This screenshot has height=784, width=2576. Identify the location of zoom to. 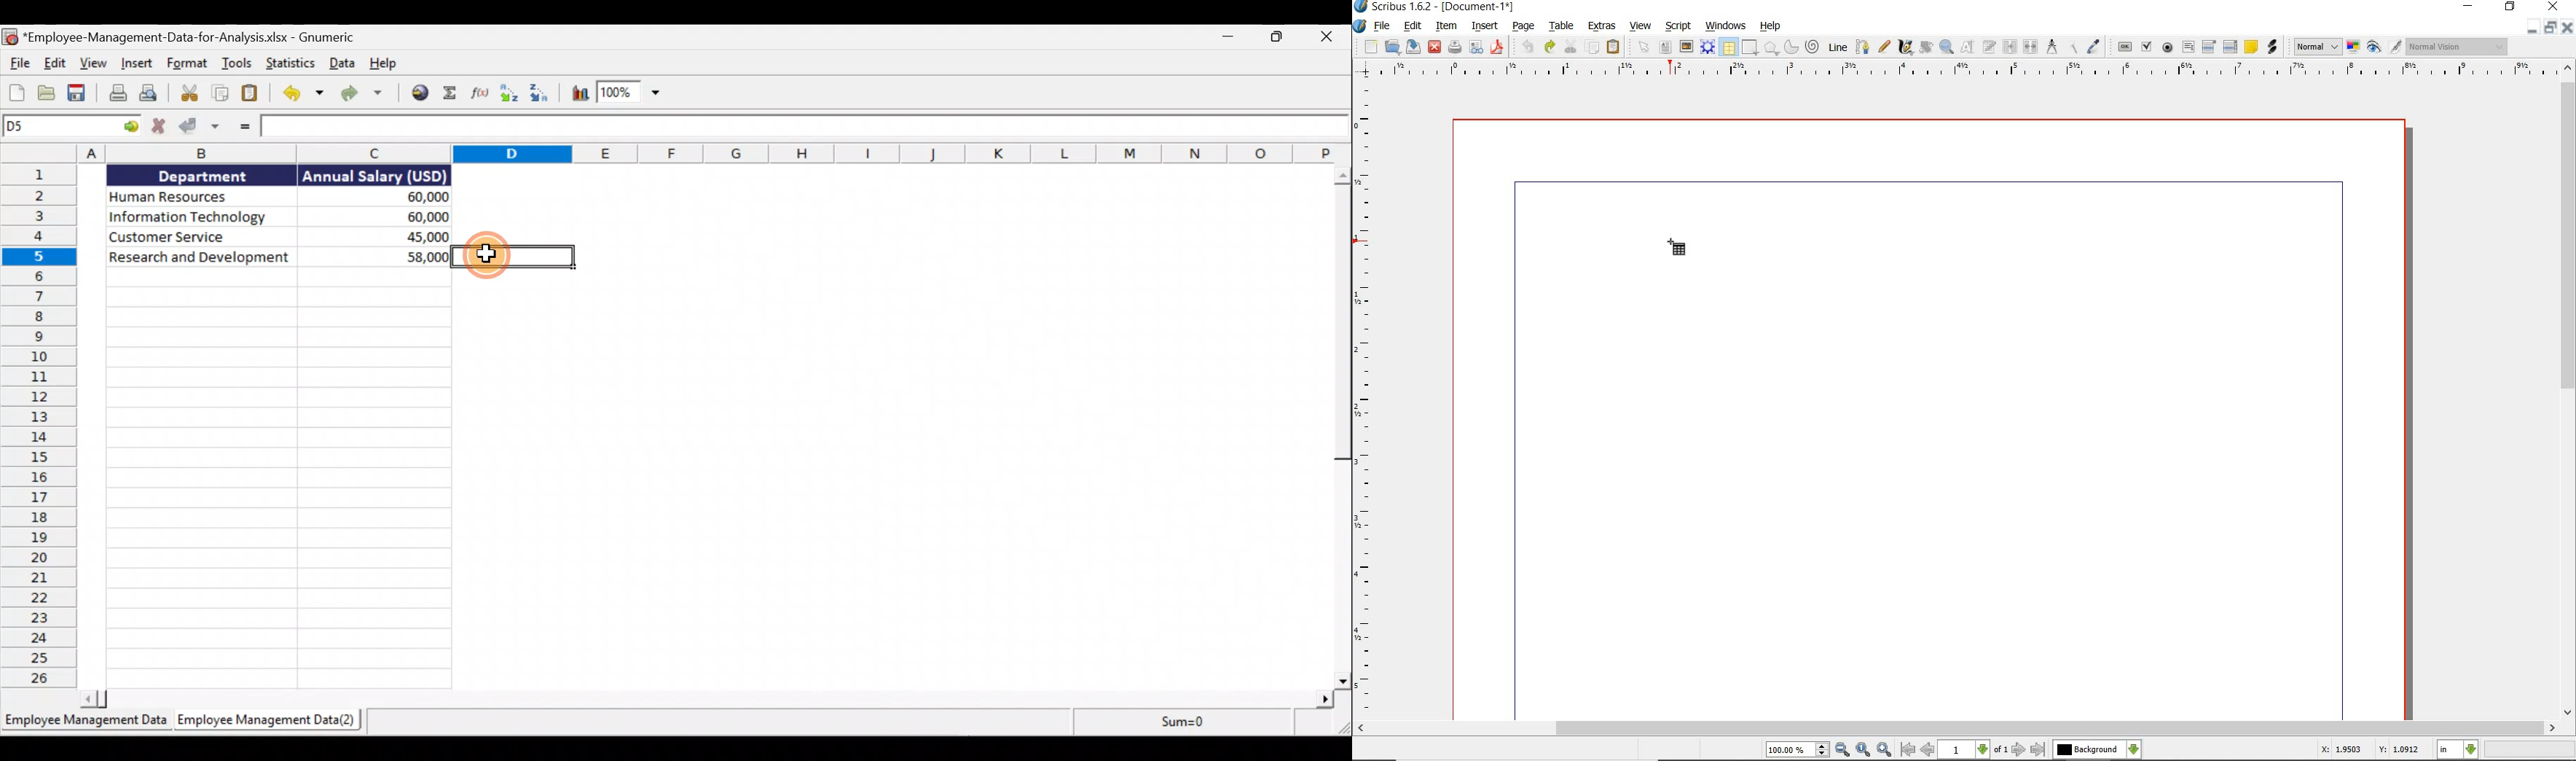
(1863, 750).